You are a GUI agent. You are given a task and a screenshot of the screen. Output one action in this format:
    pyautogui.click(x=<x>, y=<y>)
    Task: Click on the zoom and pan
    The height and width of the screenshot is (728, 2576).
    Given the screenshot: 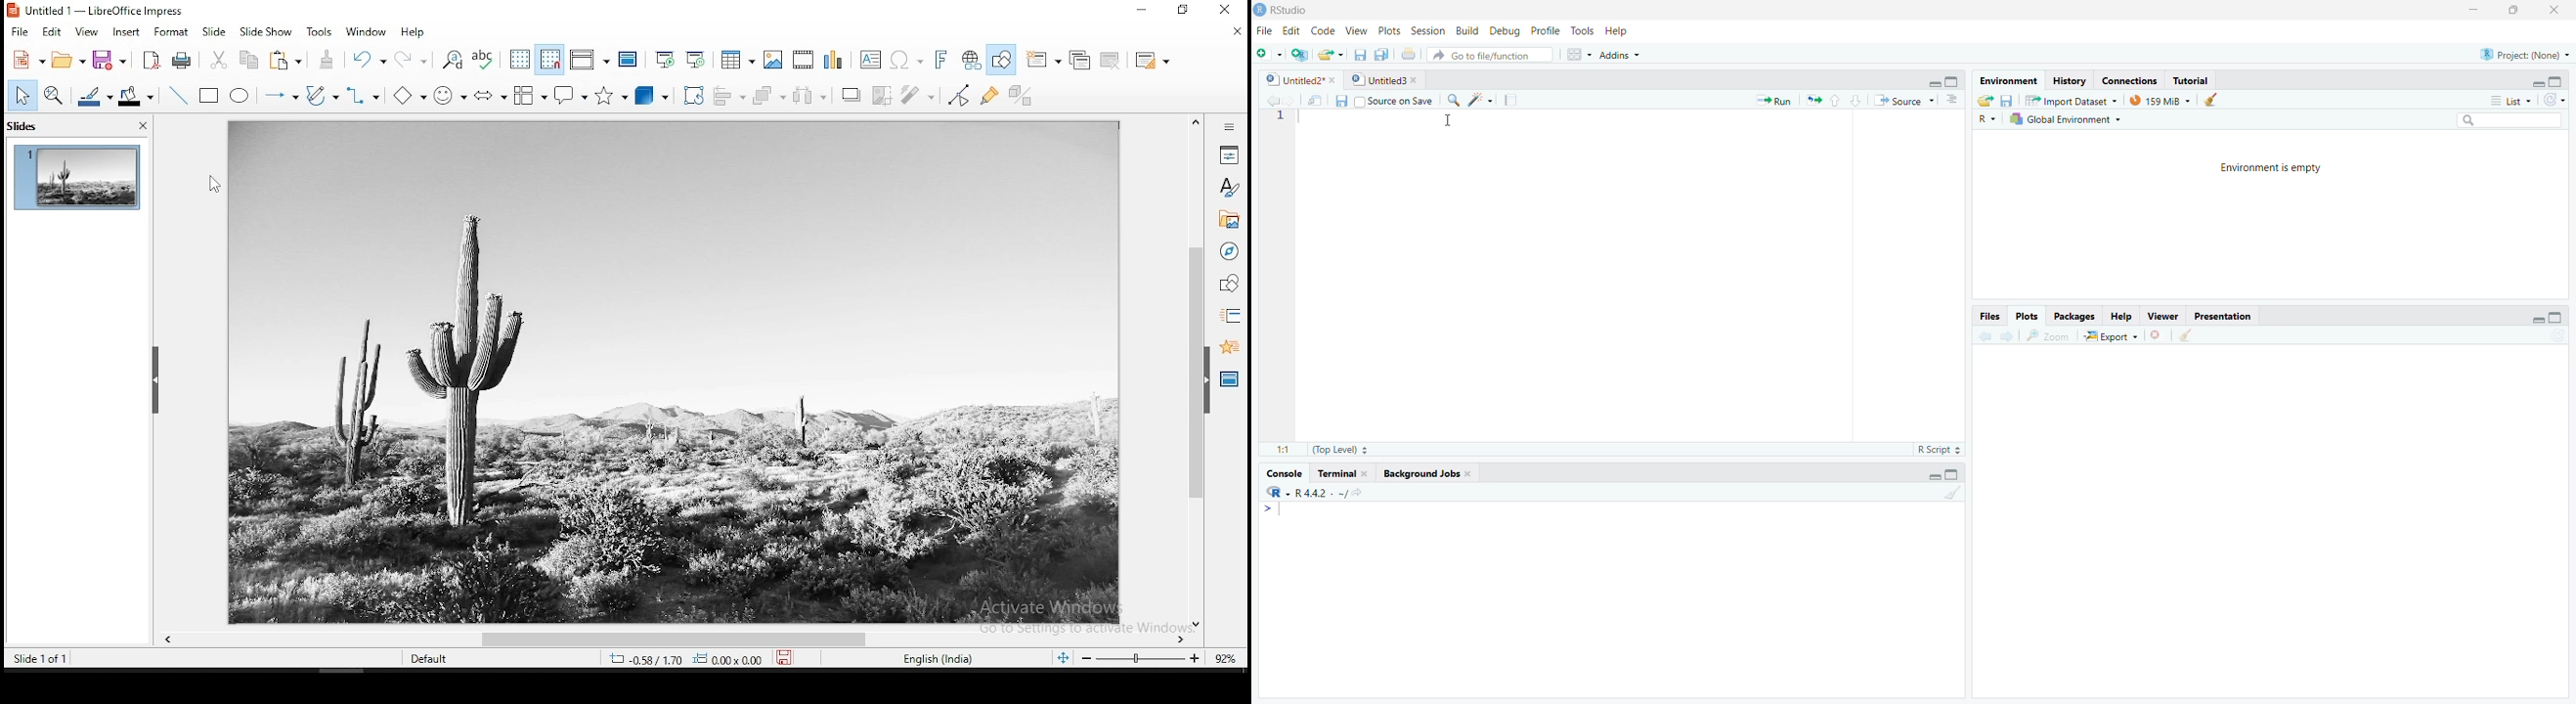 What is the action you would take?
    pyautogui.click(x=58, y=97)
    